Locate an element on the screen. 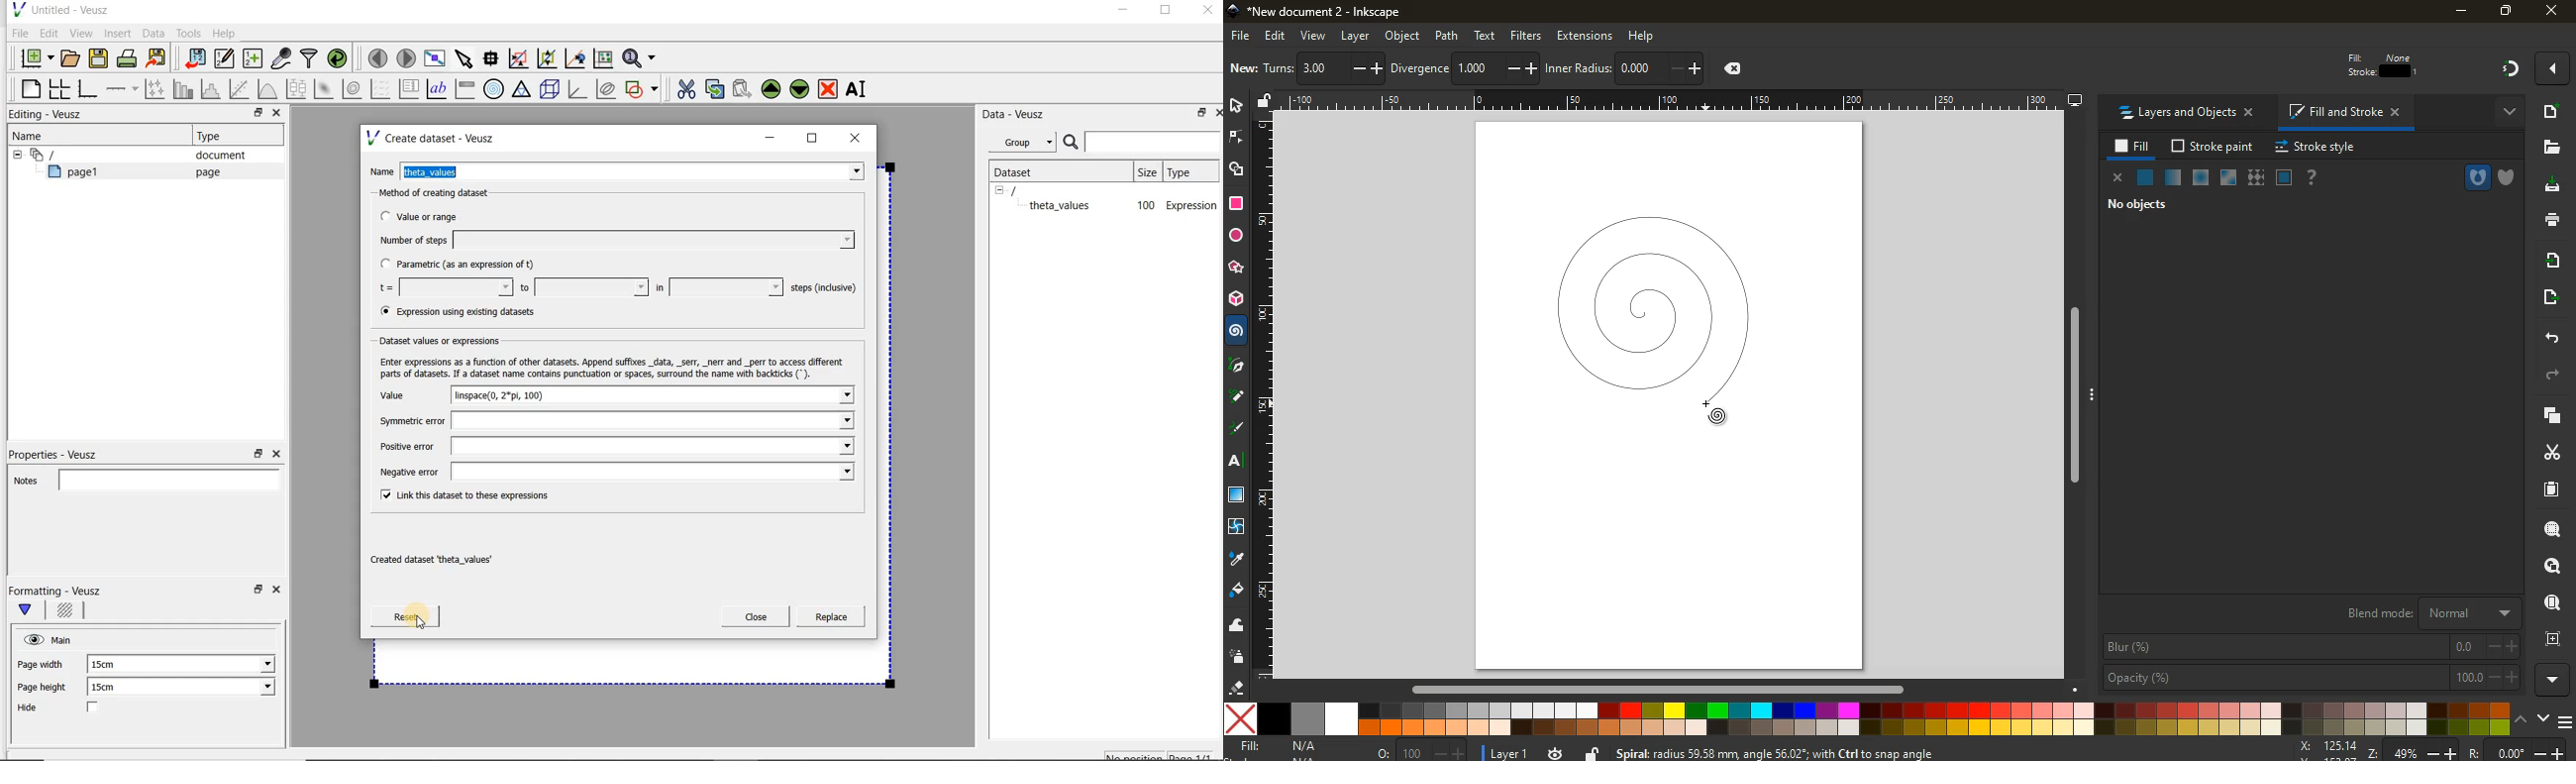 The width and height of the screenshot is (2576, 784). plot a function is located at coordinates (267, 89).